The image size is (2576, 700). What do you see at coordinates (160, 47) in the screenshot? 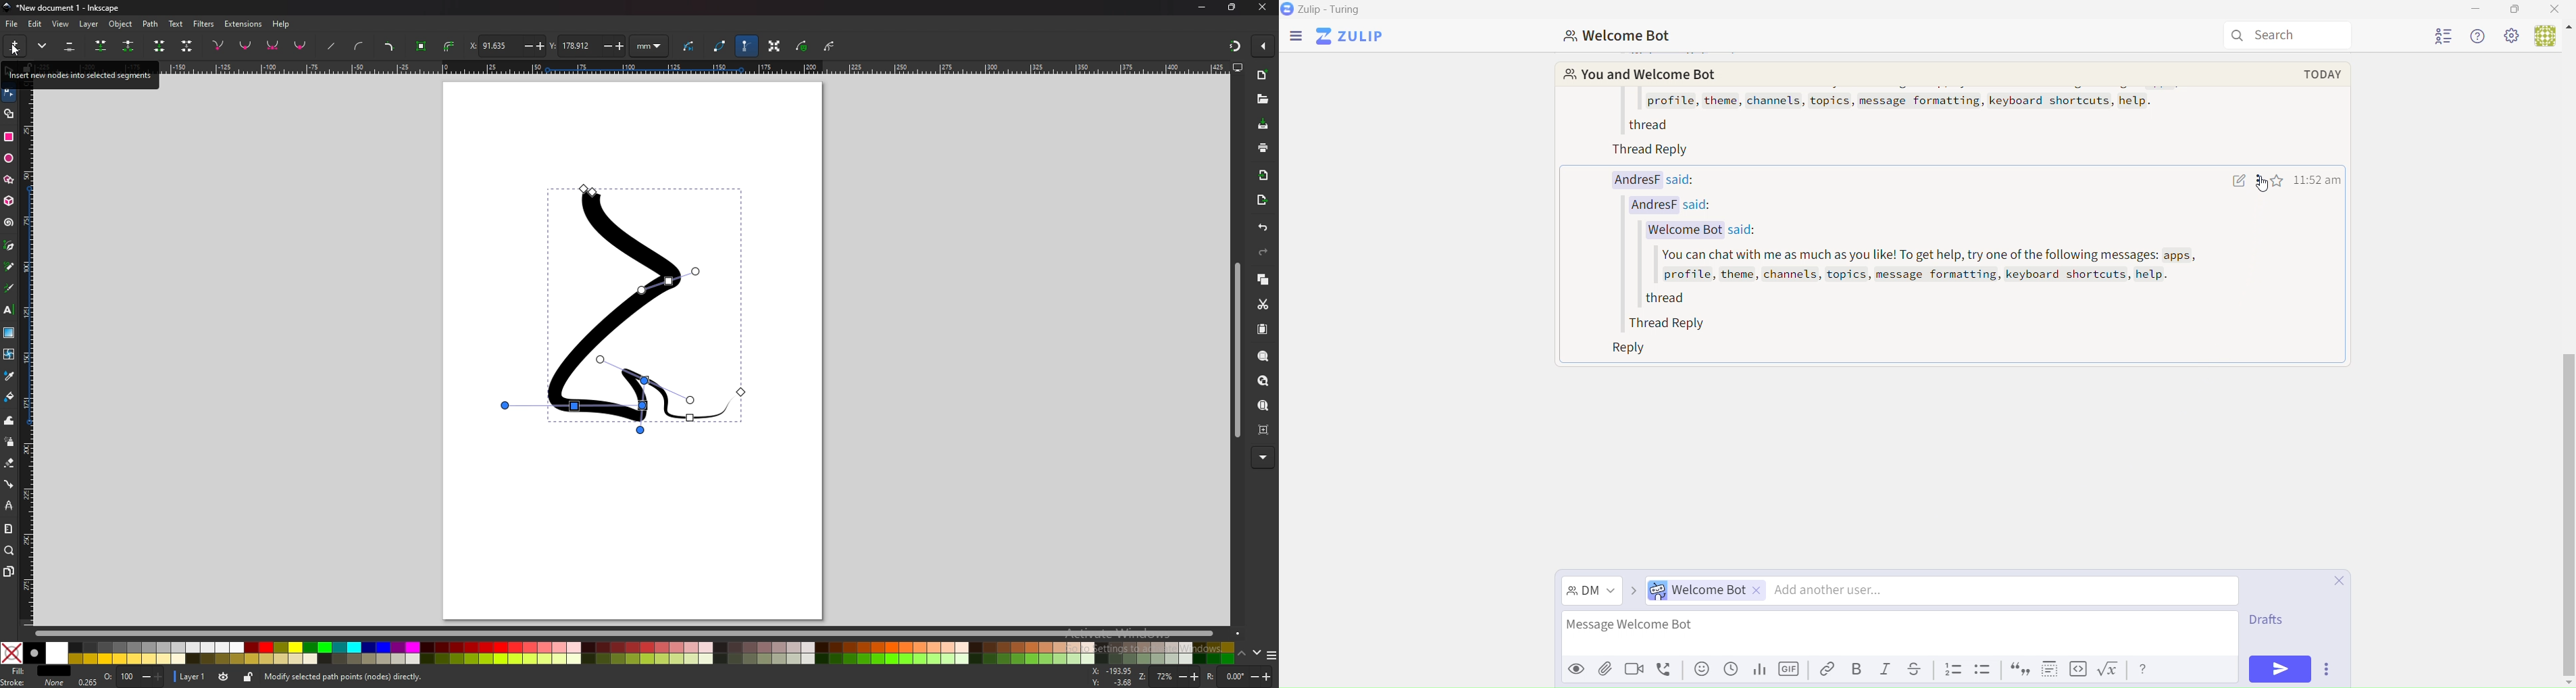
I see `join endnotes with new segment` at bounding box center [160, 47].